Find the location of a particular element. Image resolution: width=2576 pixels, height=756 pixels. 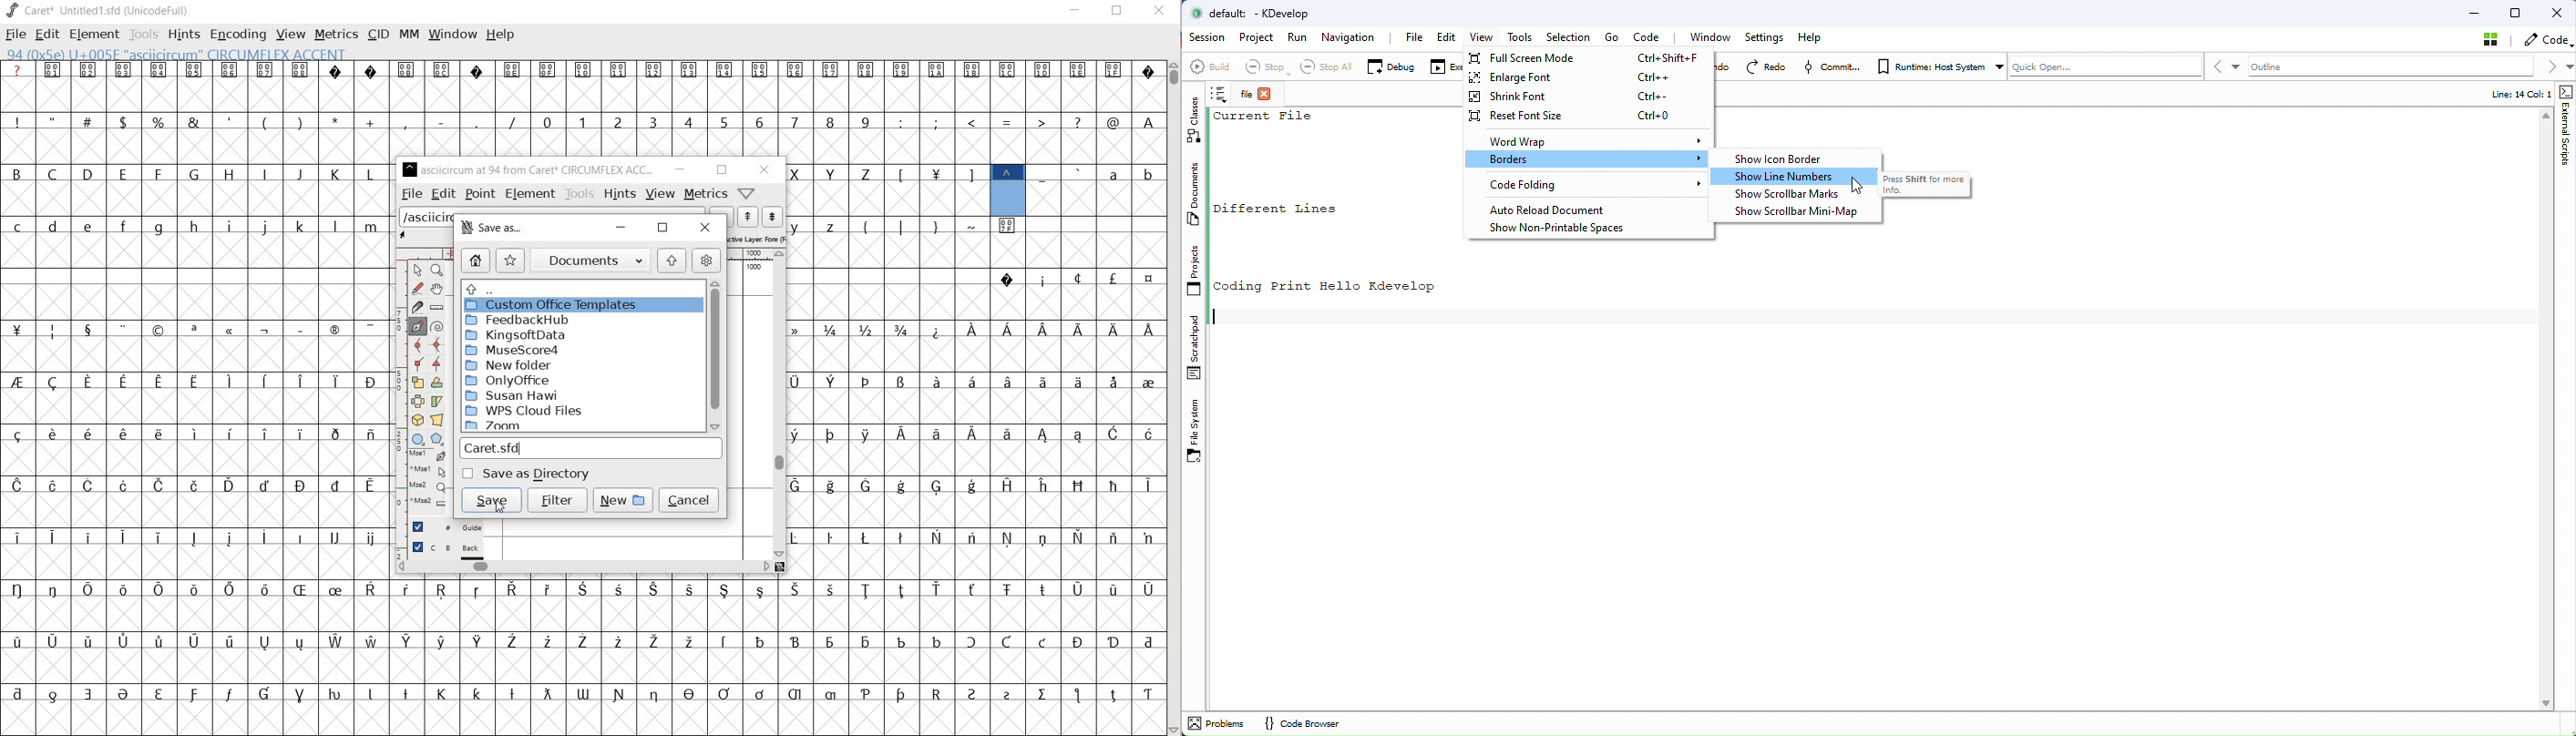

restore down is located at coordinates (721, 170).